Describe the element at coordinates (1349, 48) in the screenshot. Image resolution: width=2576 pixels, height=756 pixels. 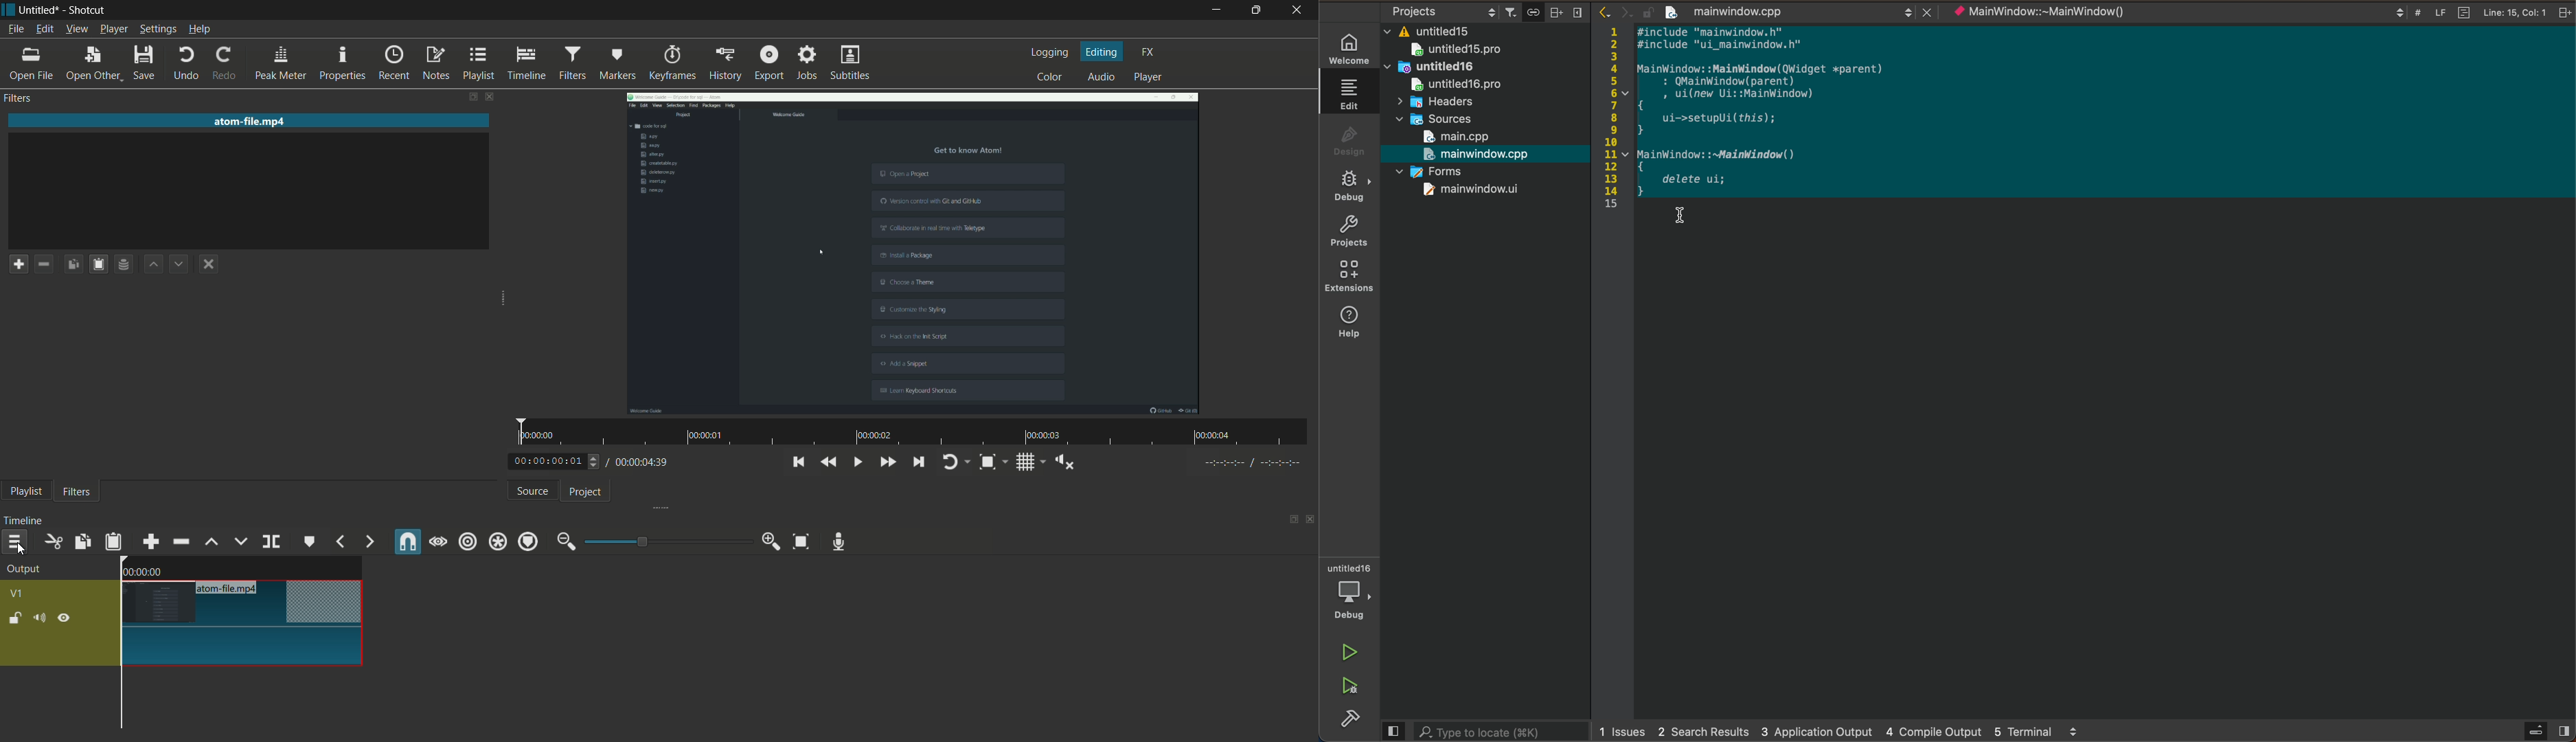
I see `WELCOME` at that location.